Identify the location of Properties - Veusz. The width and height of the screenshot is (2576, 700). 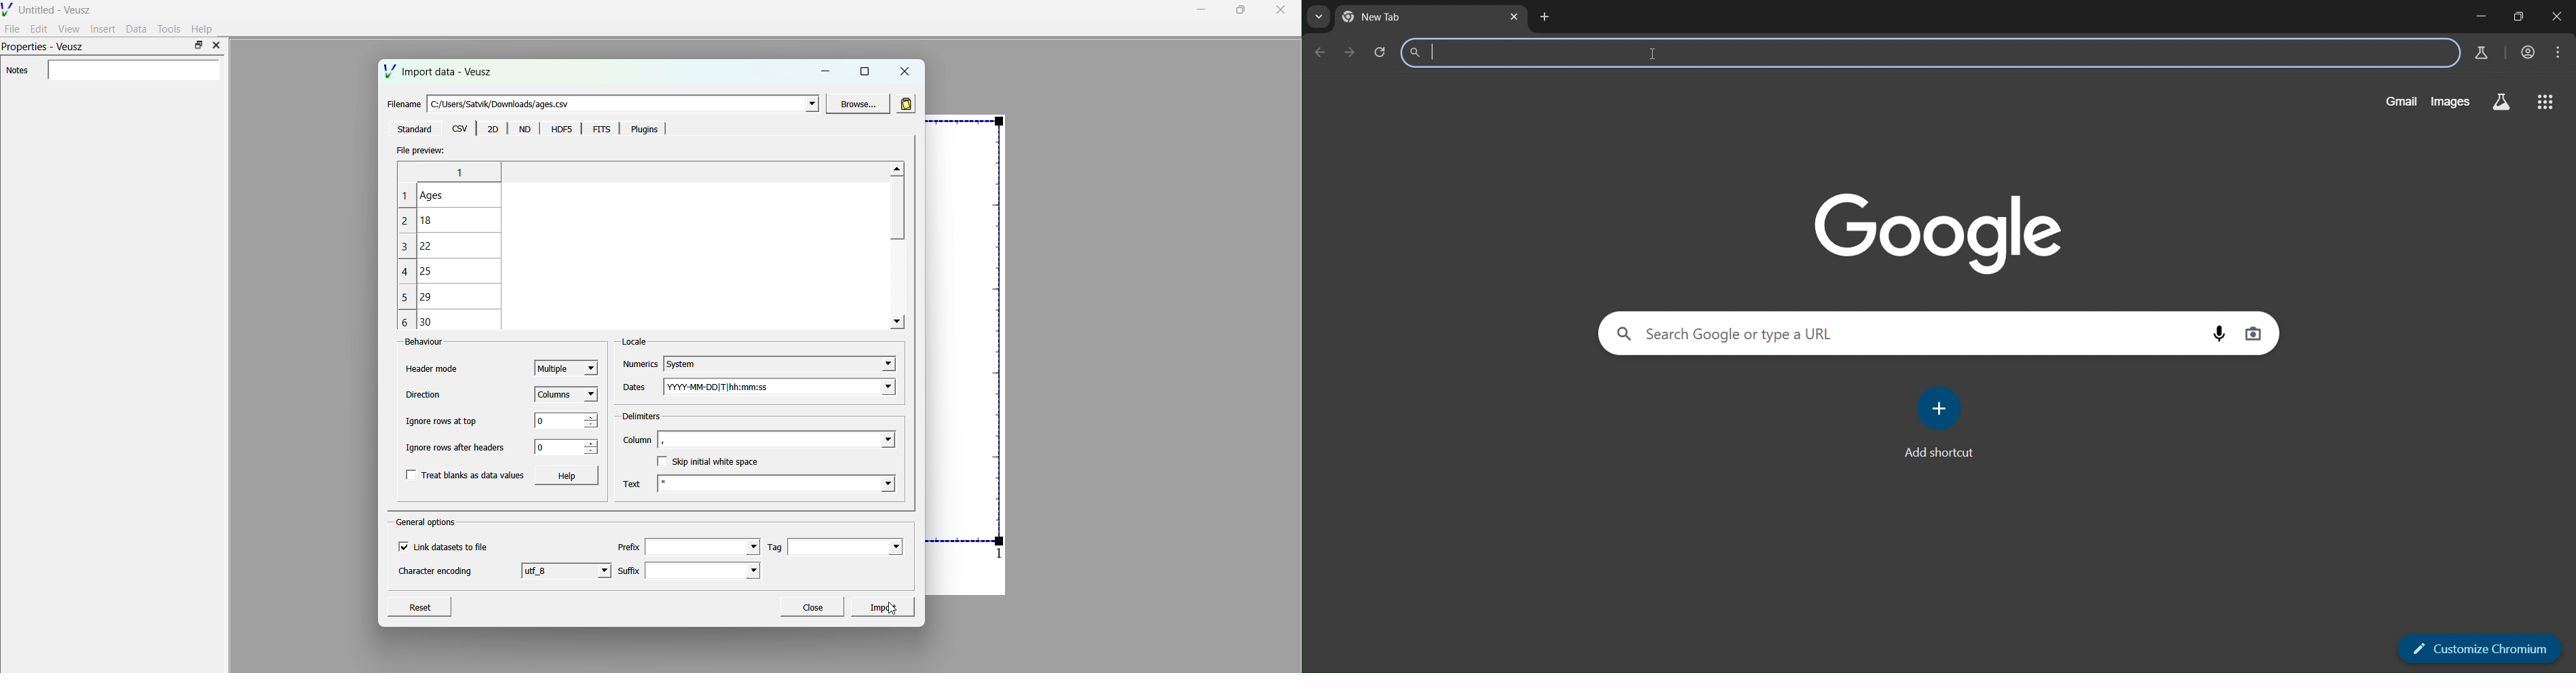
(45, 48).